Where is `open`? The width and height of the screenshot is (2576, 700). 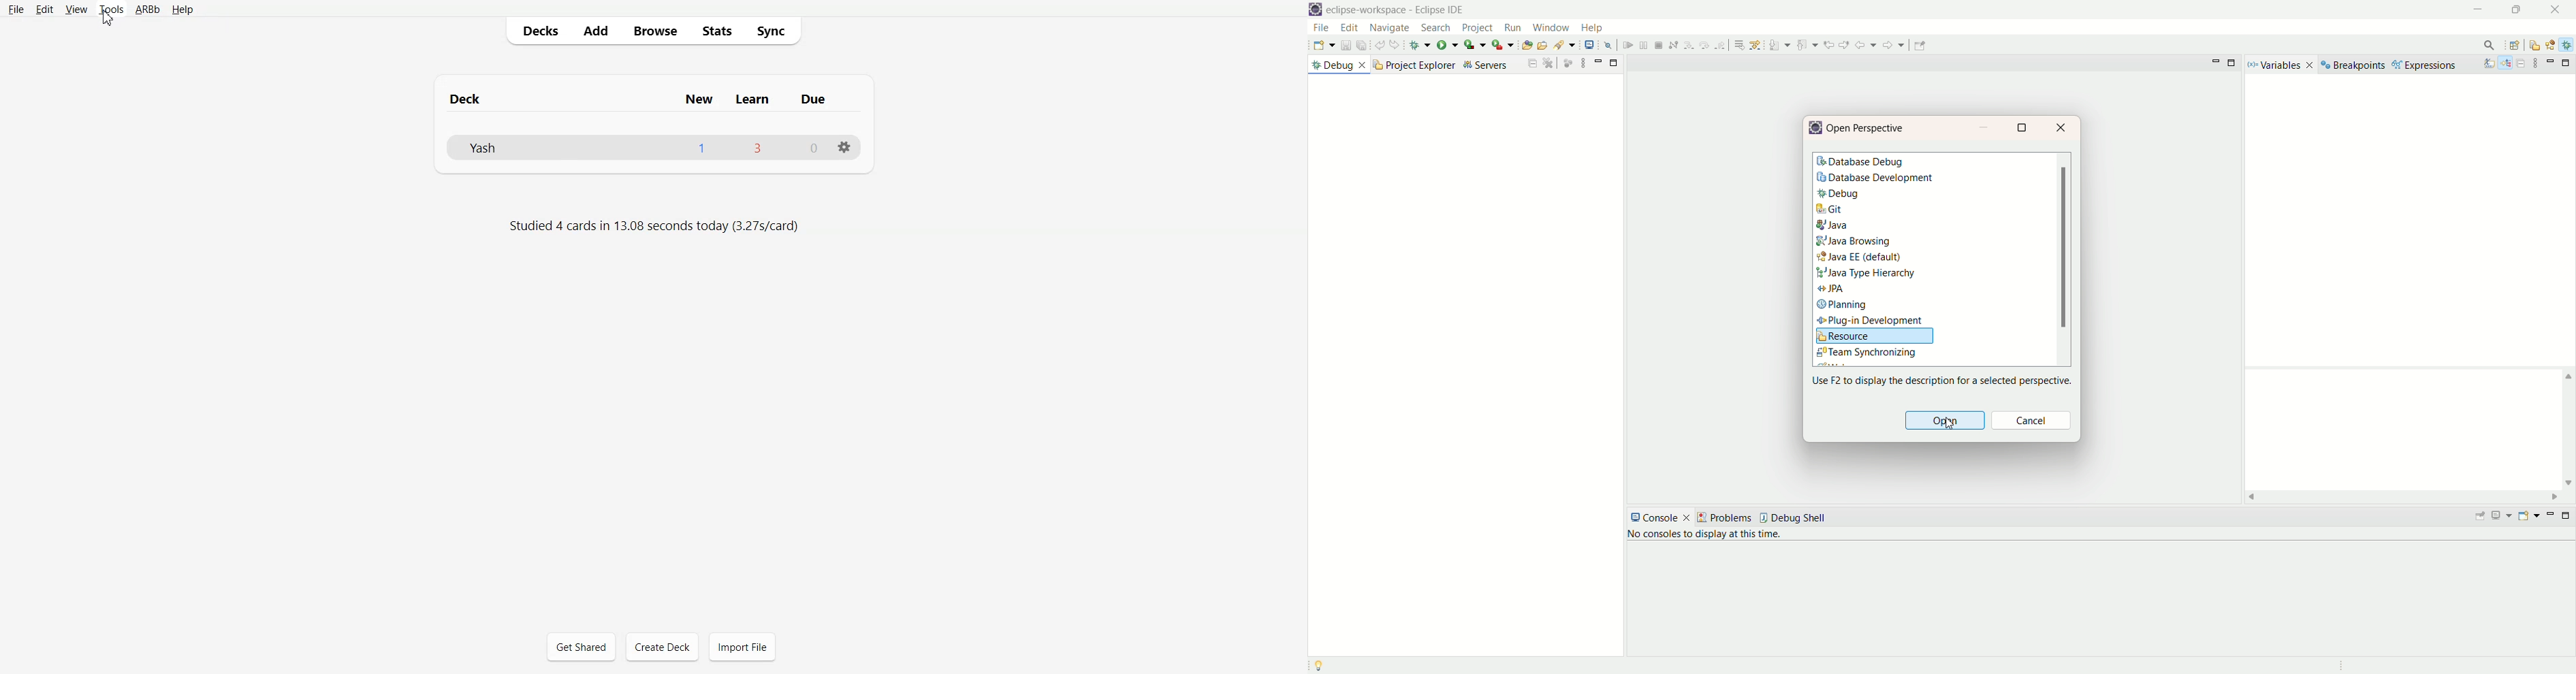
open is located at coordinates (1944, 422).